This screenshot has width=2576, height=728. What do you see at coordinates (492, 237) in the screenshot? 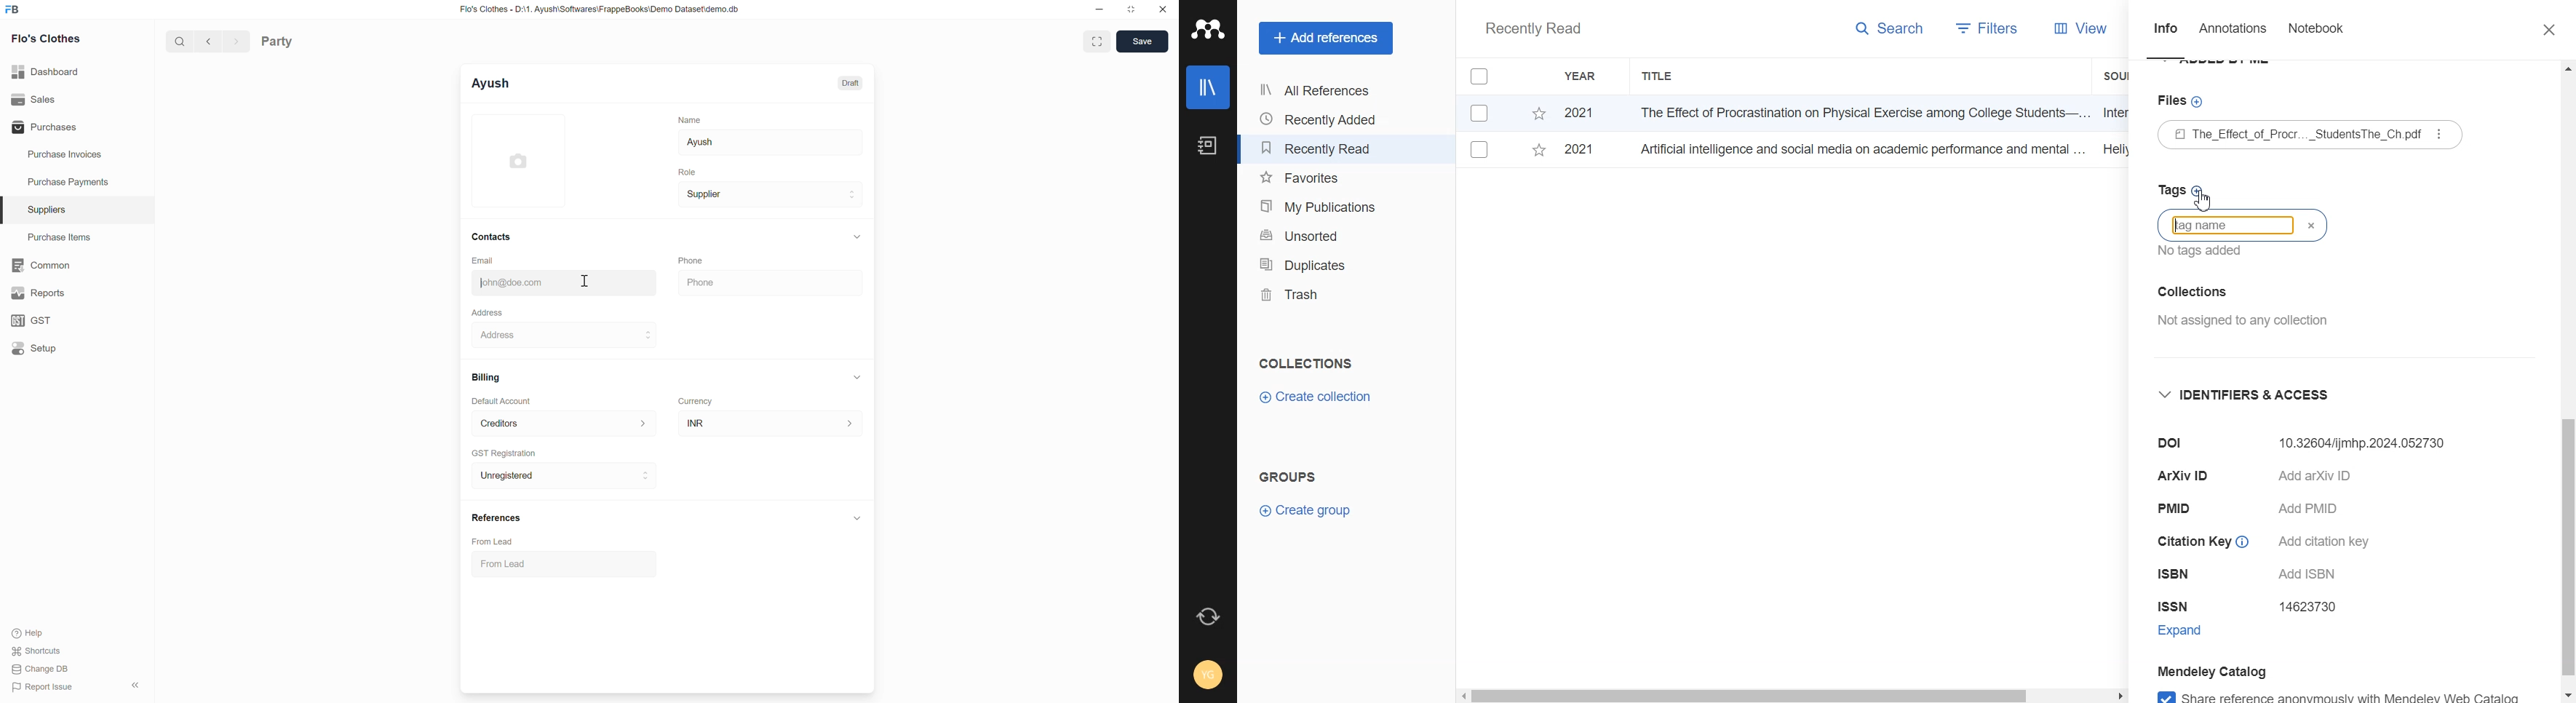
I see `Contacts` at bounding box center [492, 237].